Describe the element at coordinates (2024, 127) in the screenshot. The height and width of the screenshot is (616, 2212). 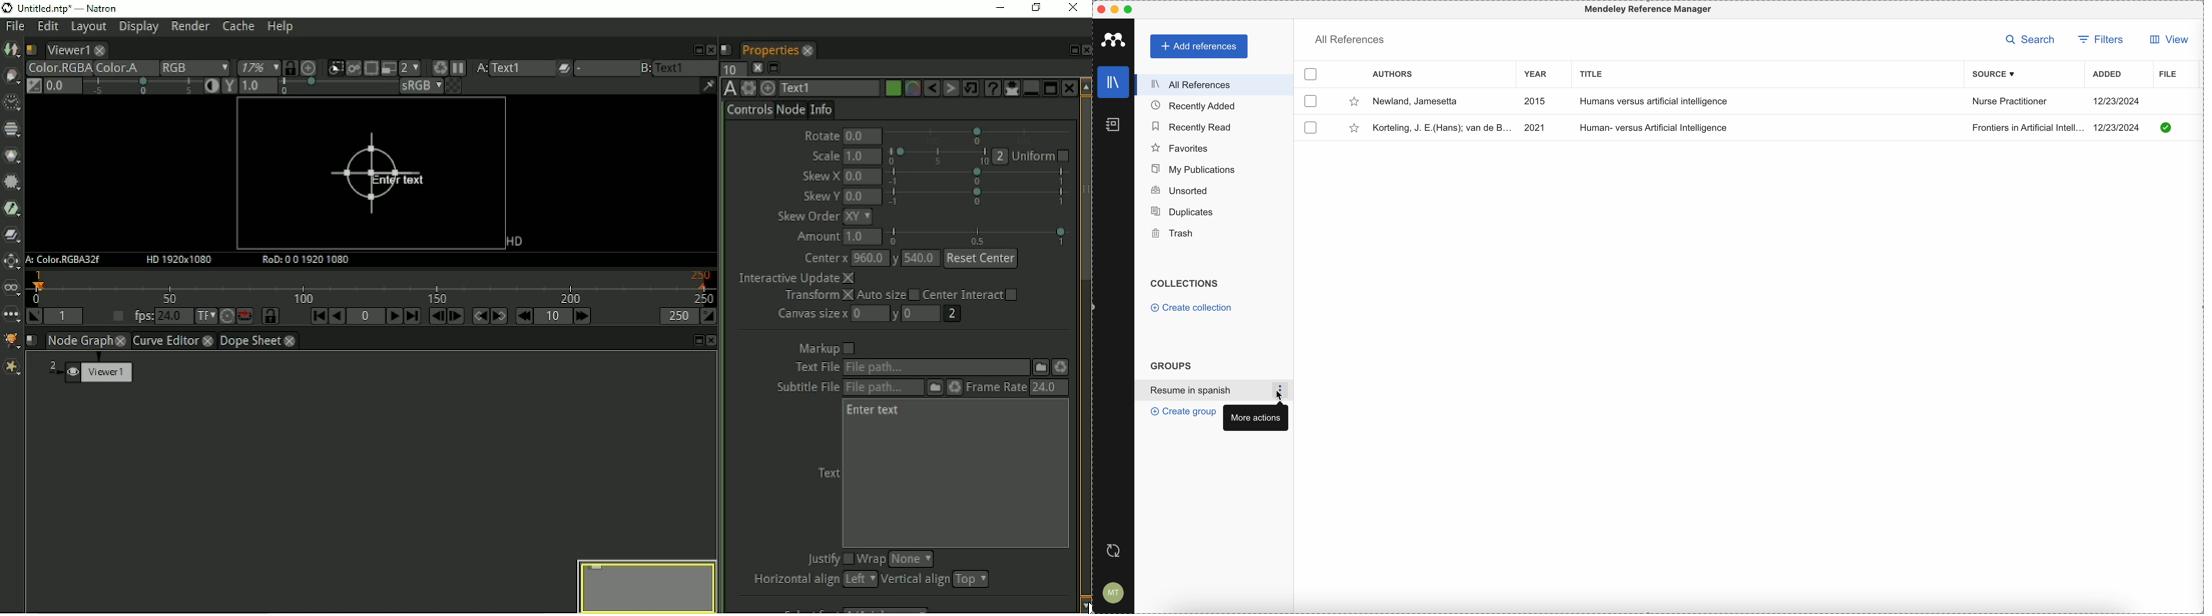
I see `Frontiers in Artificial Intell..` at that location.